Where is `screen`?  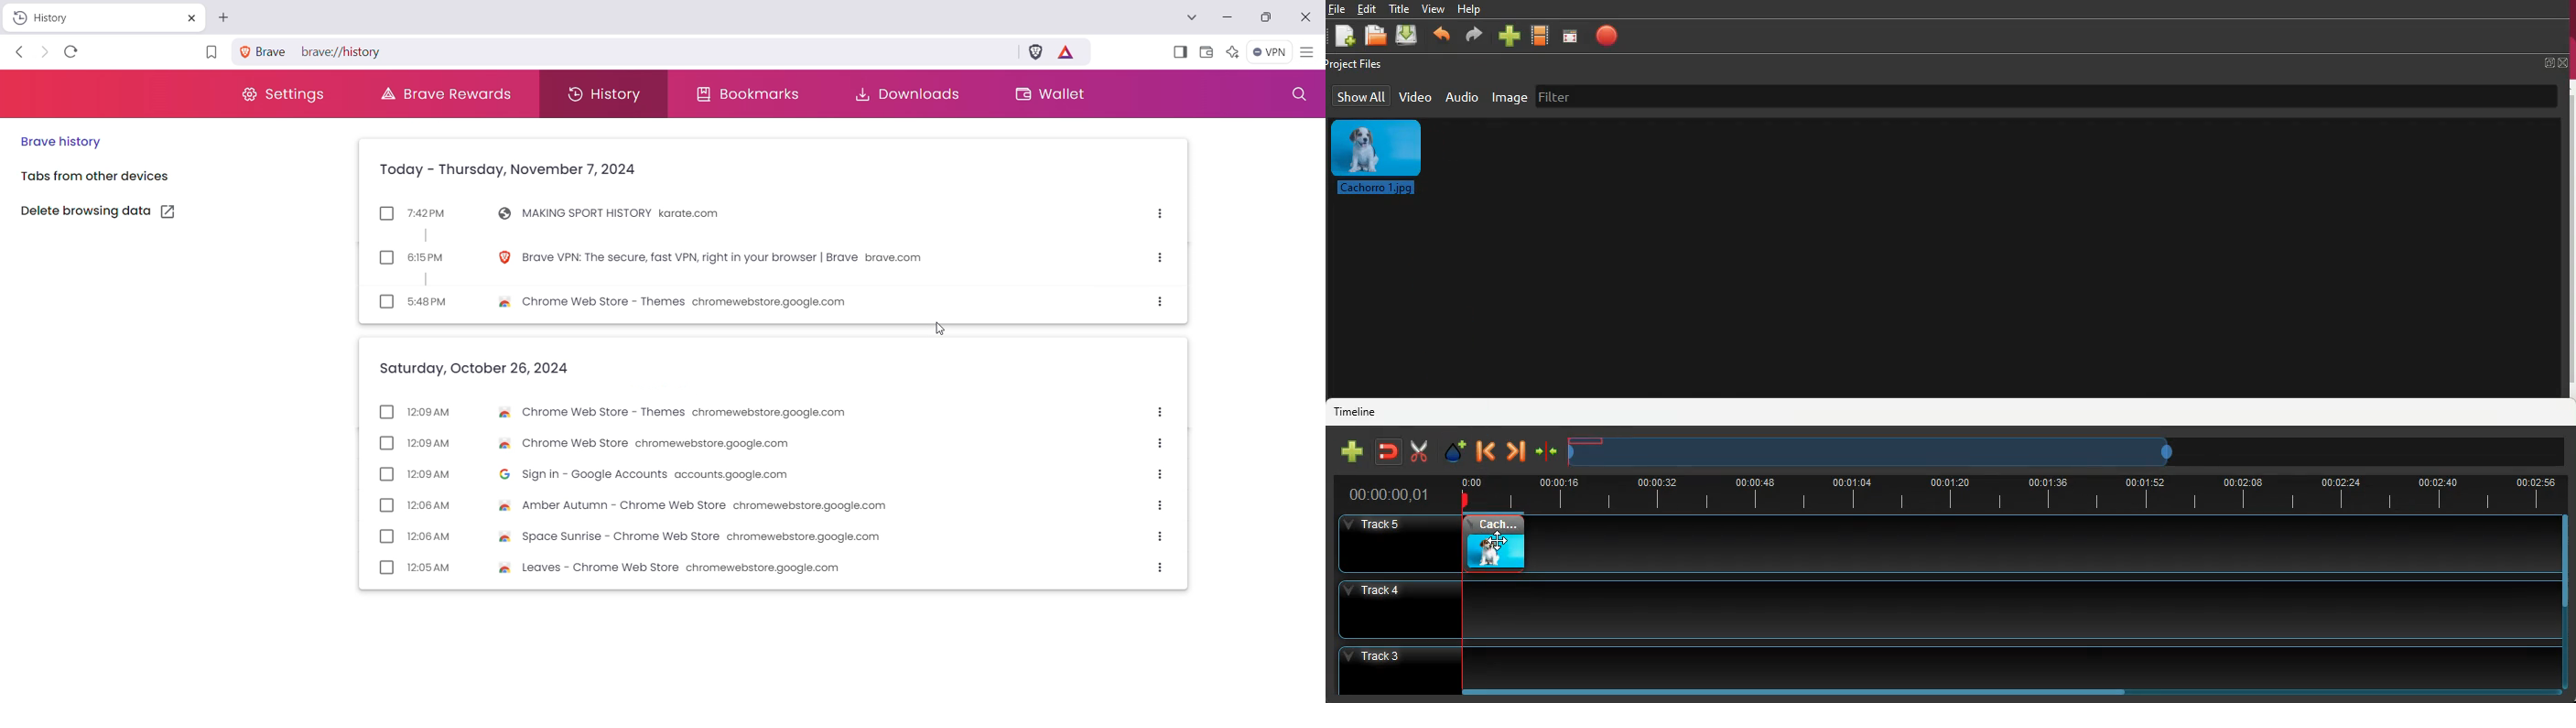
screen is located at coordinates (1569, 38).